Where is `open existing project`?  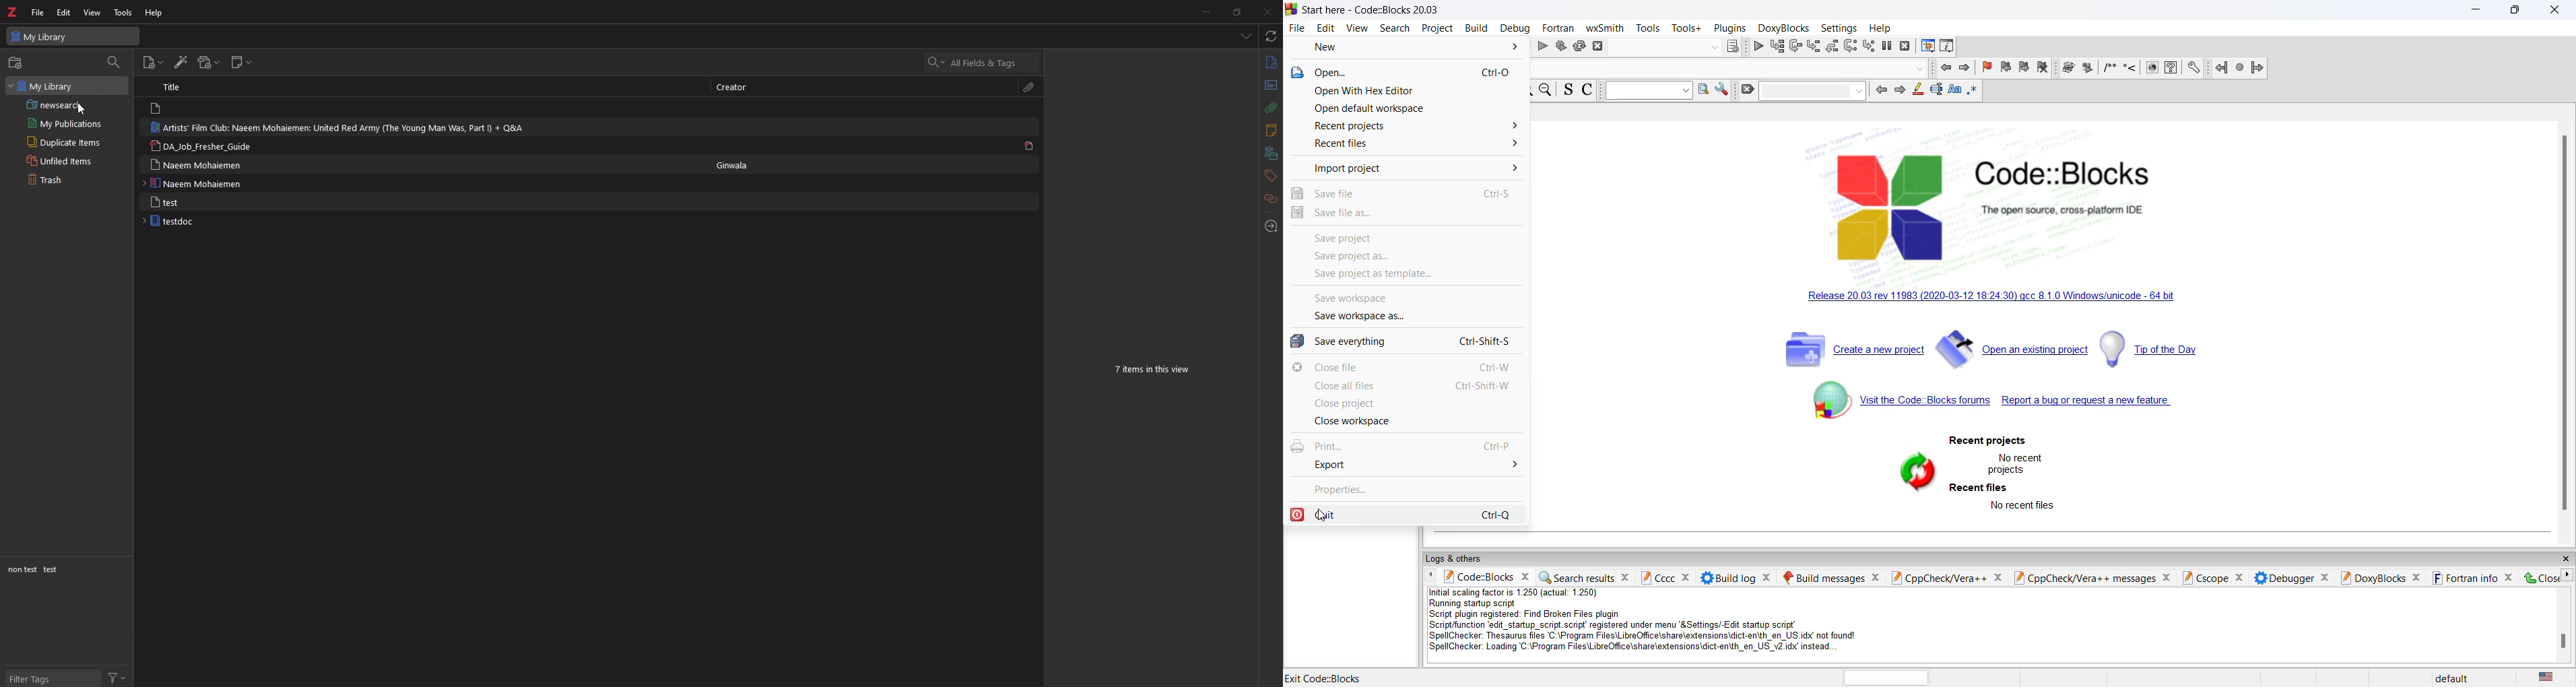
open existing project is located at coordinates (2013, 353).